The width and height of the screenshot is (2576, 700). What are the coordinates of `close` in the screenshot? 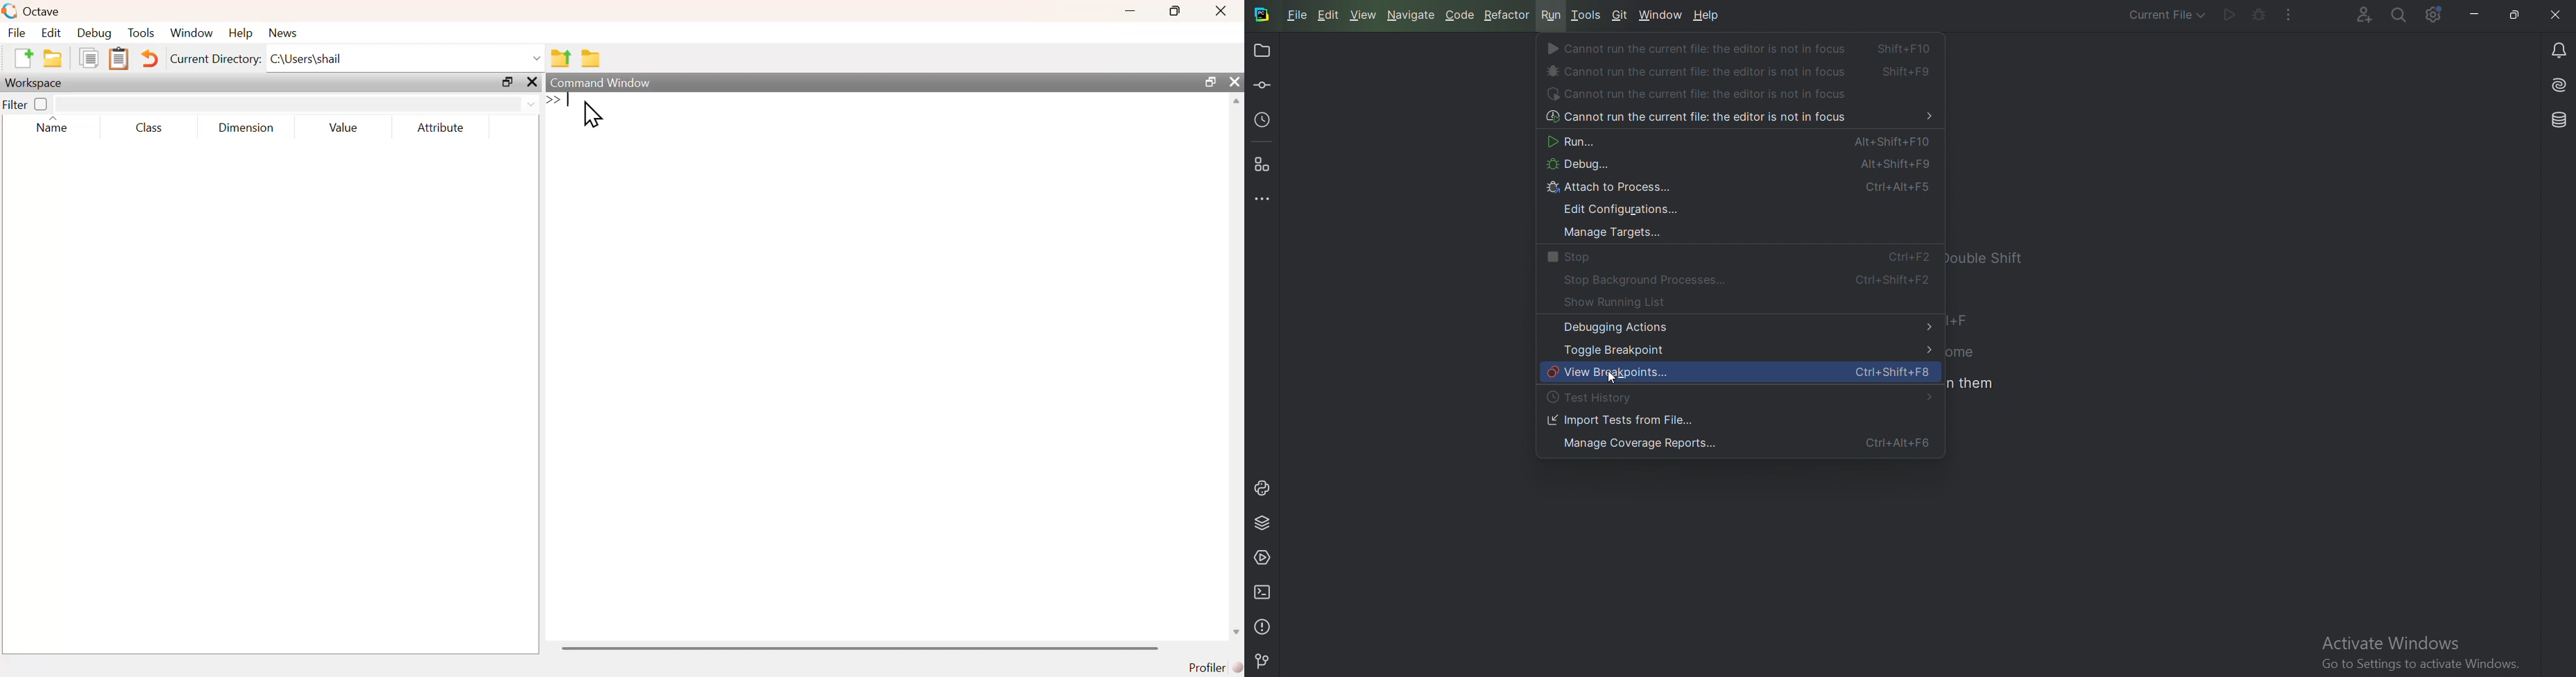 It's located at (534, 82).